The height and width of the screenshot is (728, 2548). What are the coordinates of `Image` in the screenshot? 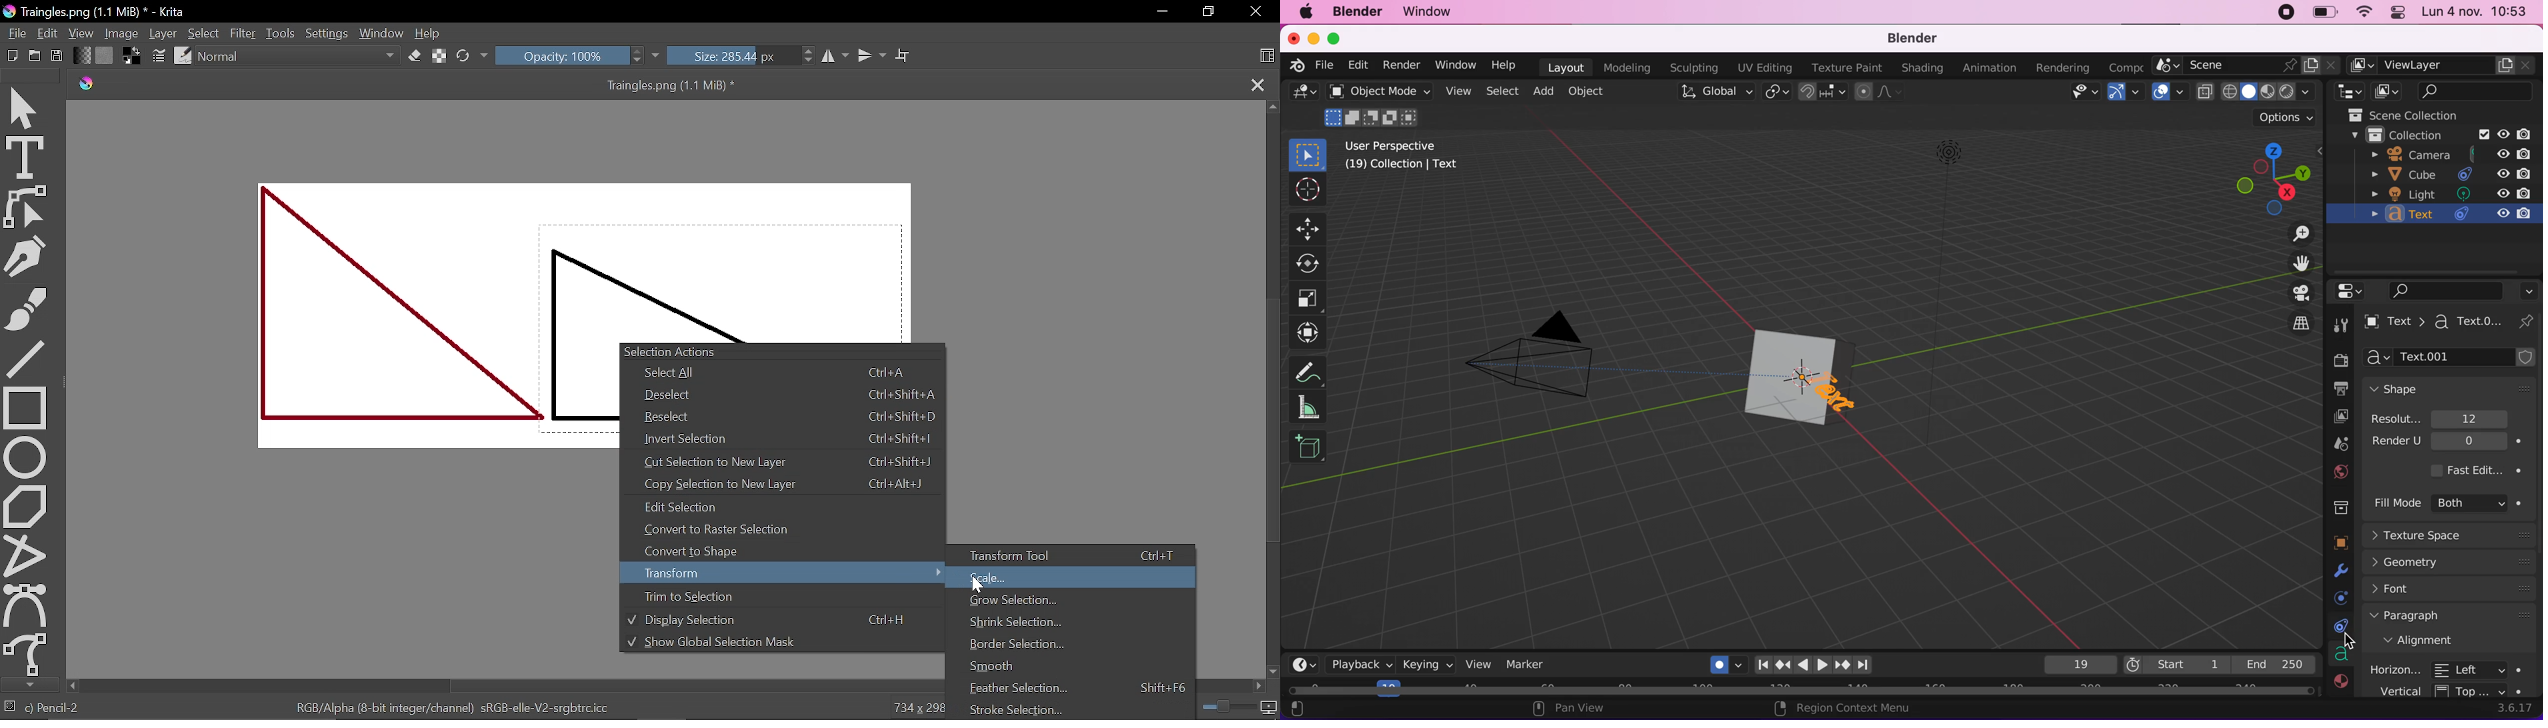 It's located at (122, 33).